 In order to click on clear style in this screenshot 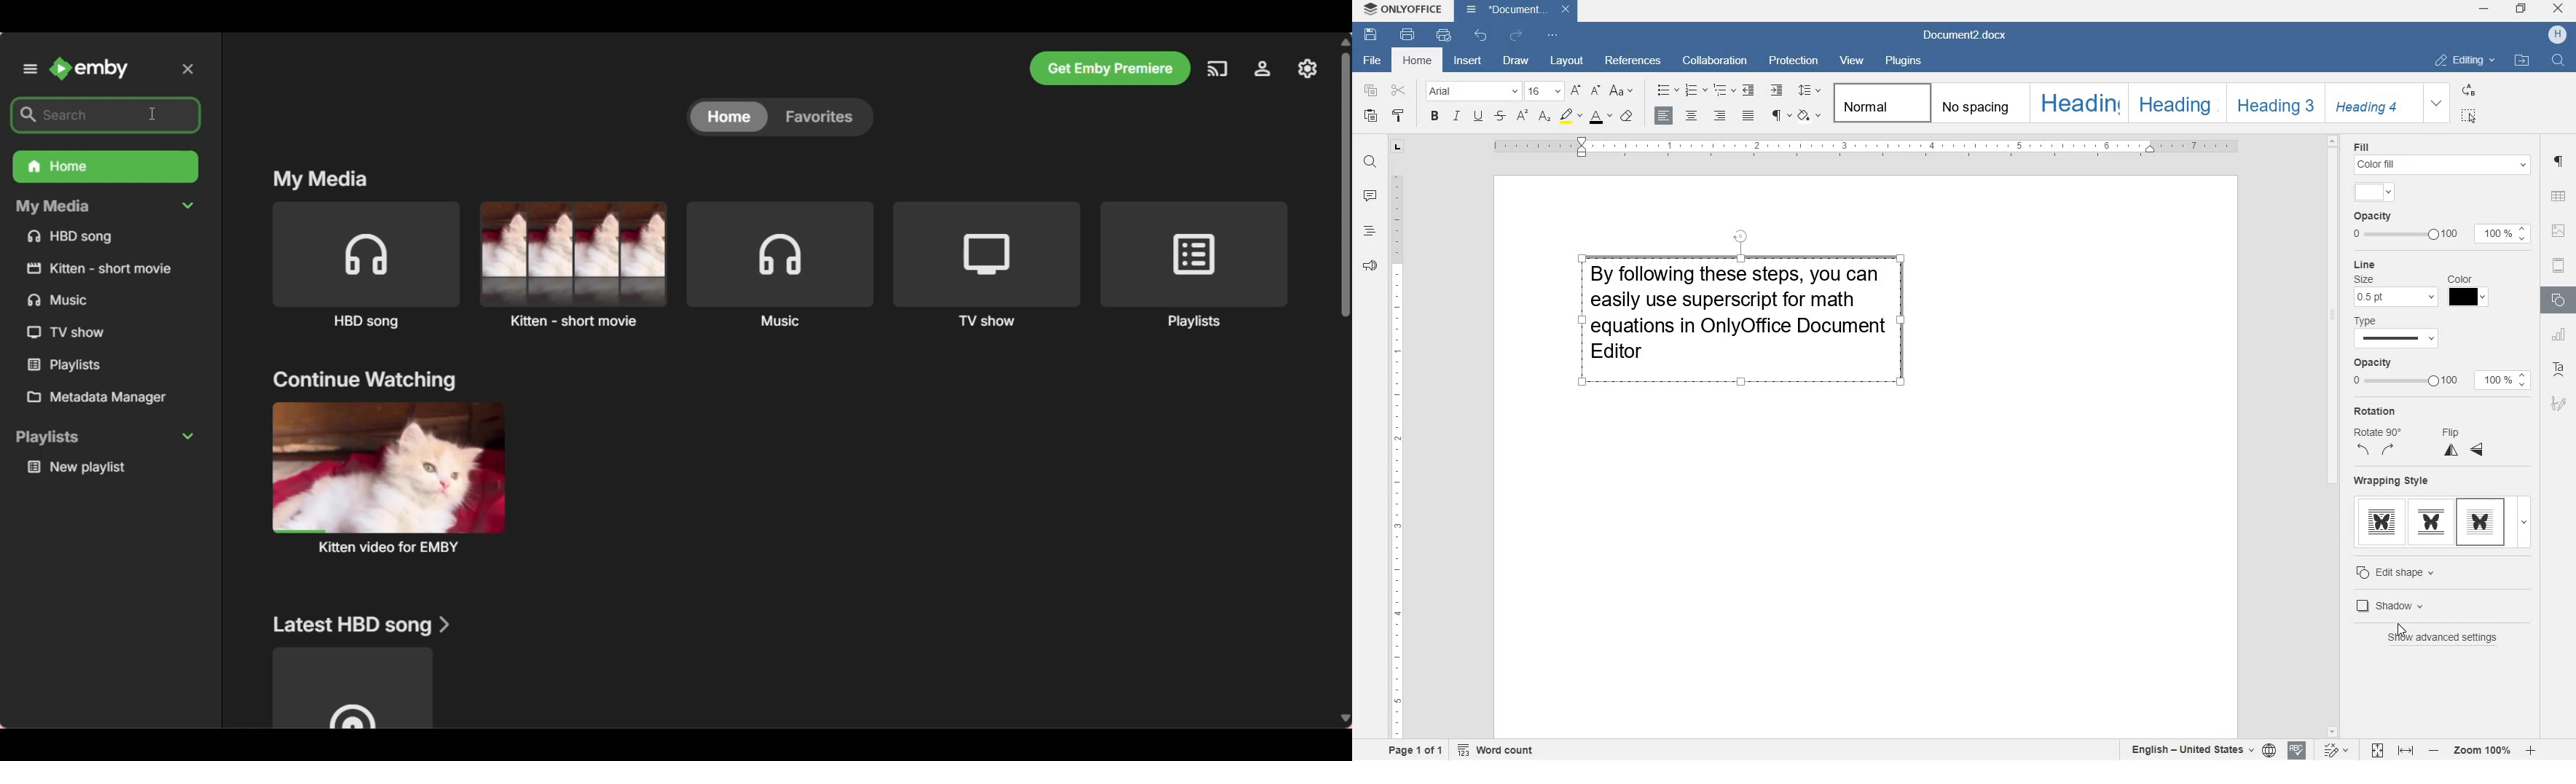, I will do `click(1627, 117)`.